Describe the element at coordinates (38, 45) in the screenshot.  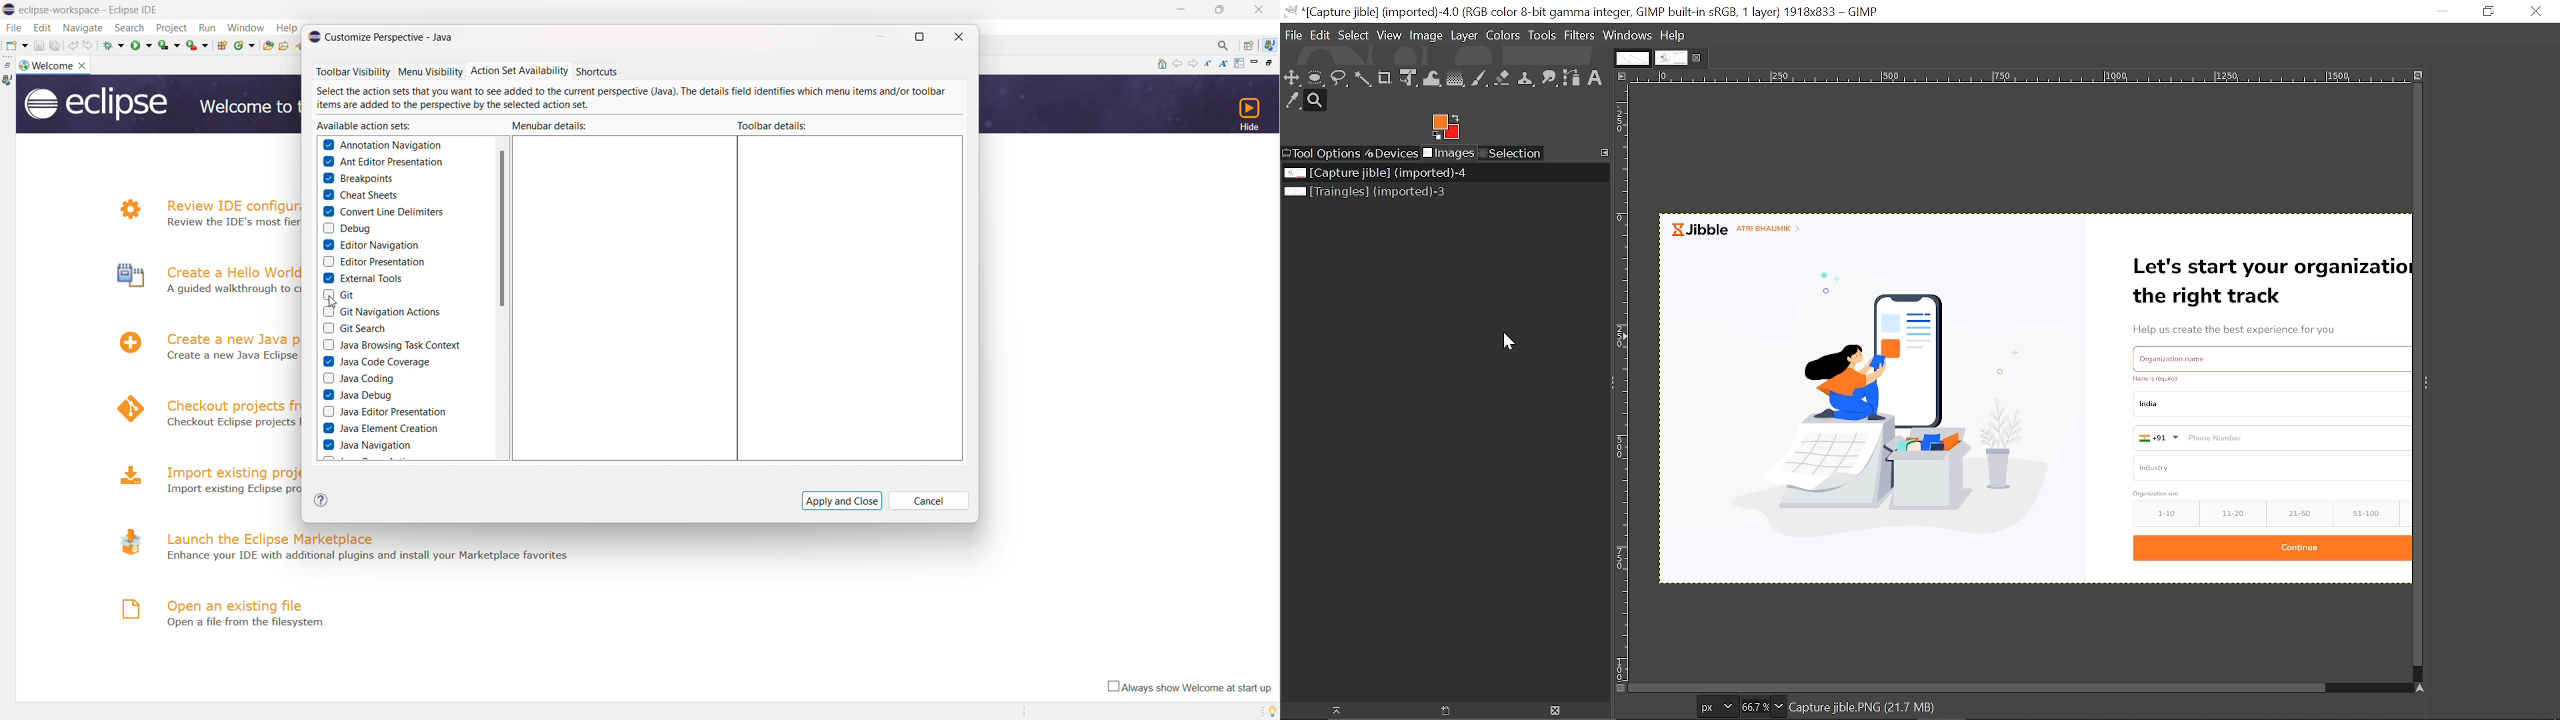
I see `save` at that location.